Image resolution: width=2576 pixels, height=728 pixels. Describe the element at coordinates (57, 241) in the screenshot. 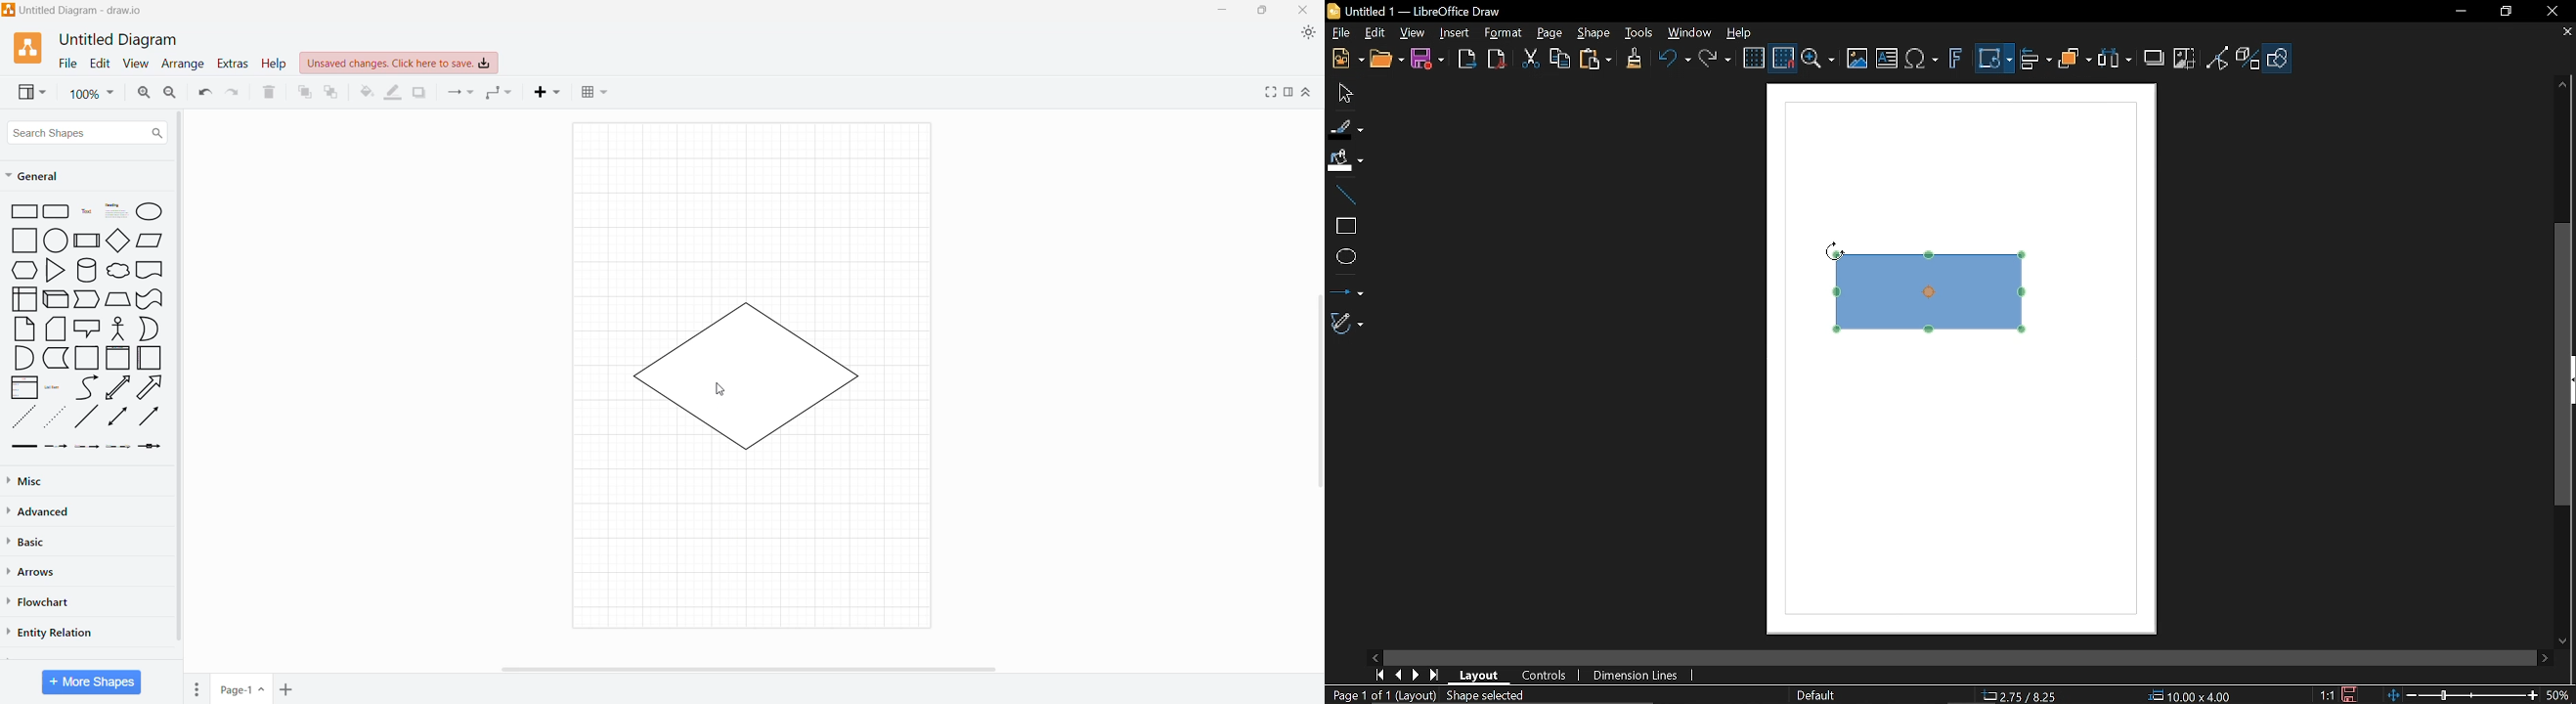

I see `Circle` at that location.